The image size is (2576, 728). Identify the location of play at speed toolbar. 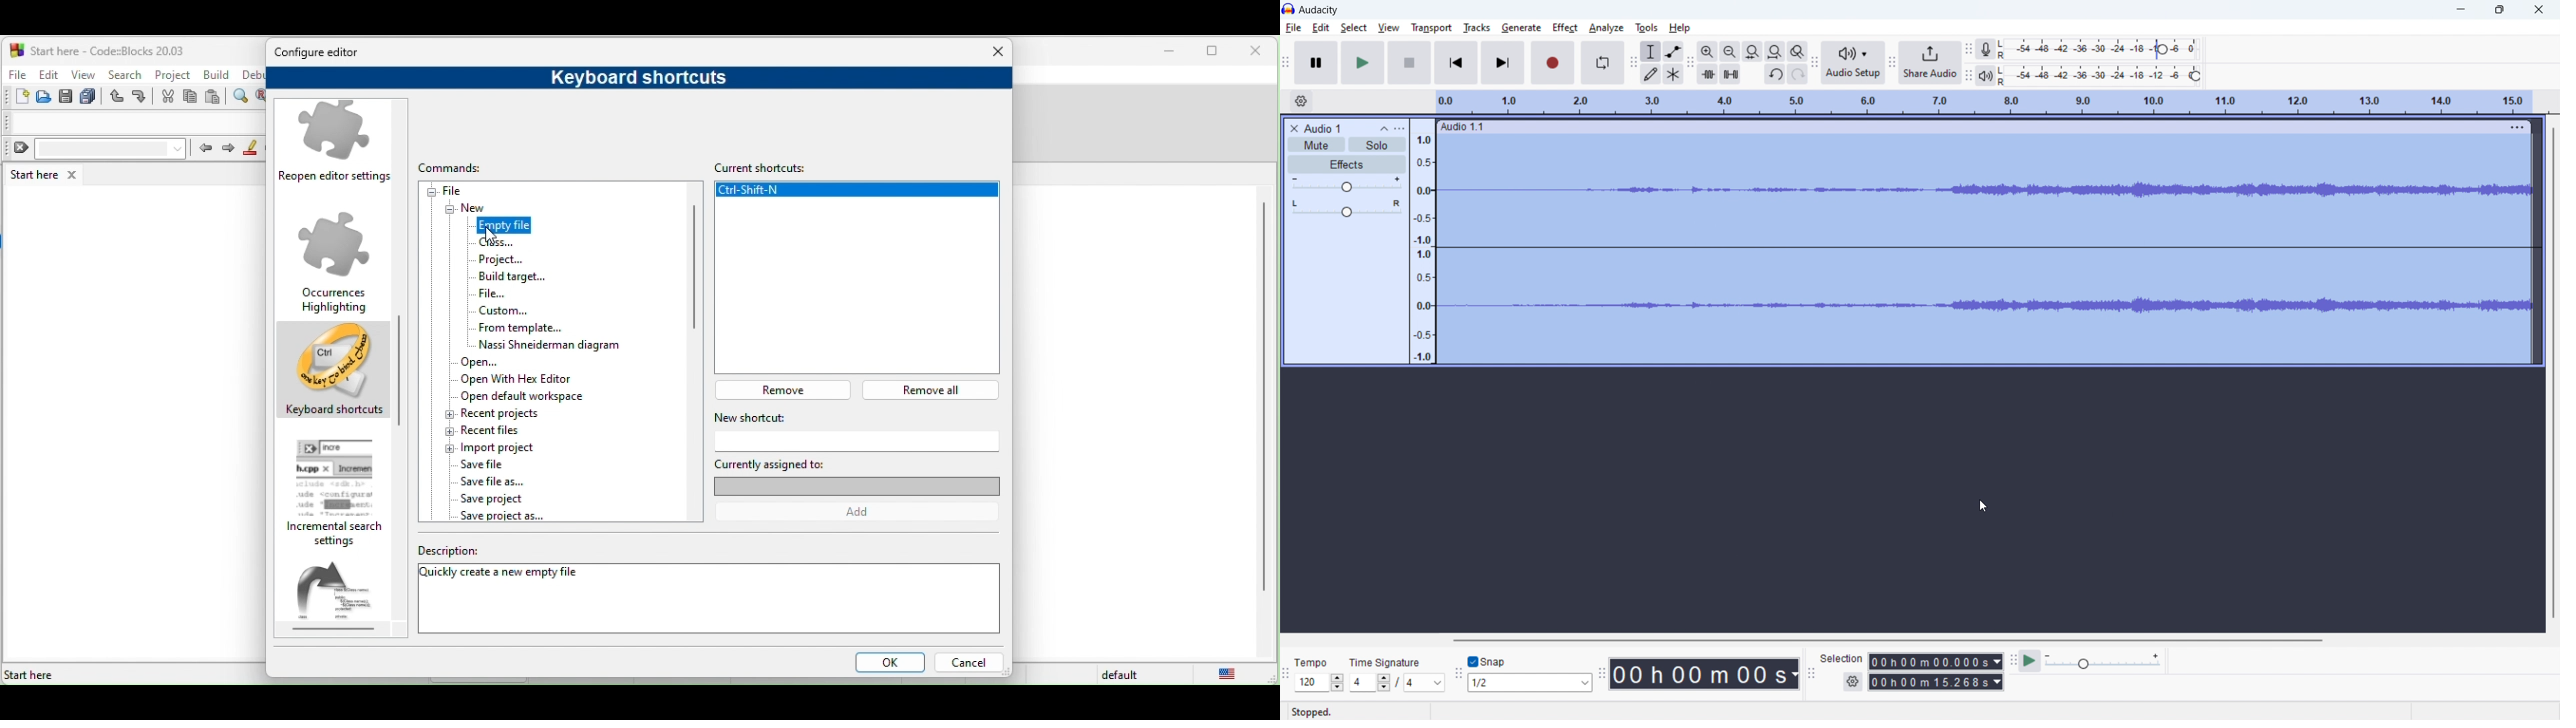
(2013, 660).